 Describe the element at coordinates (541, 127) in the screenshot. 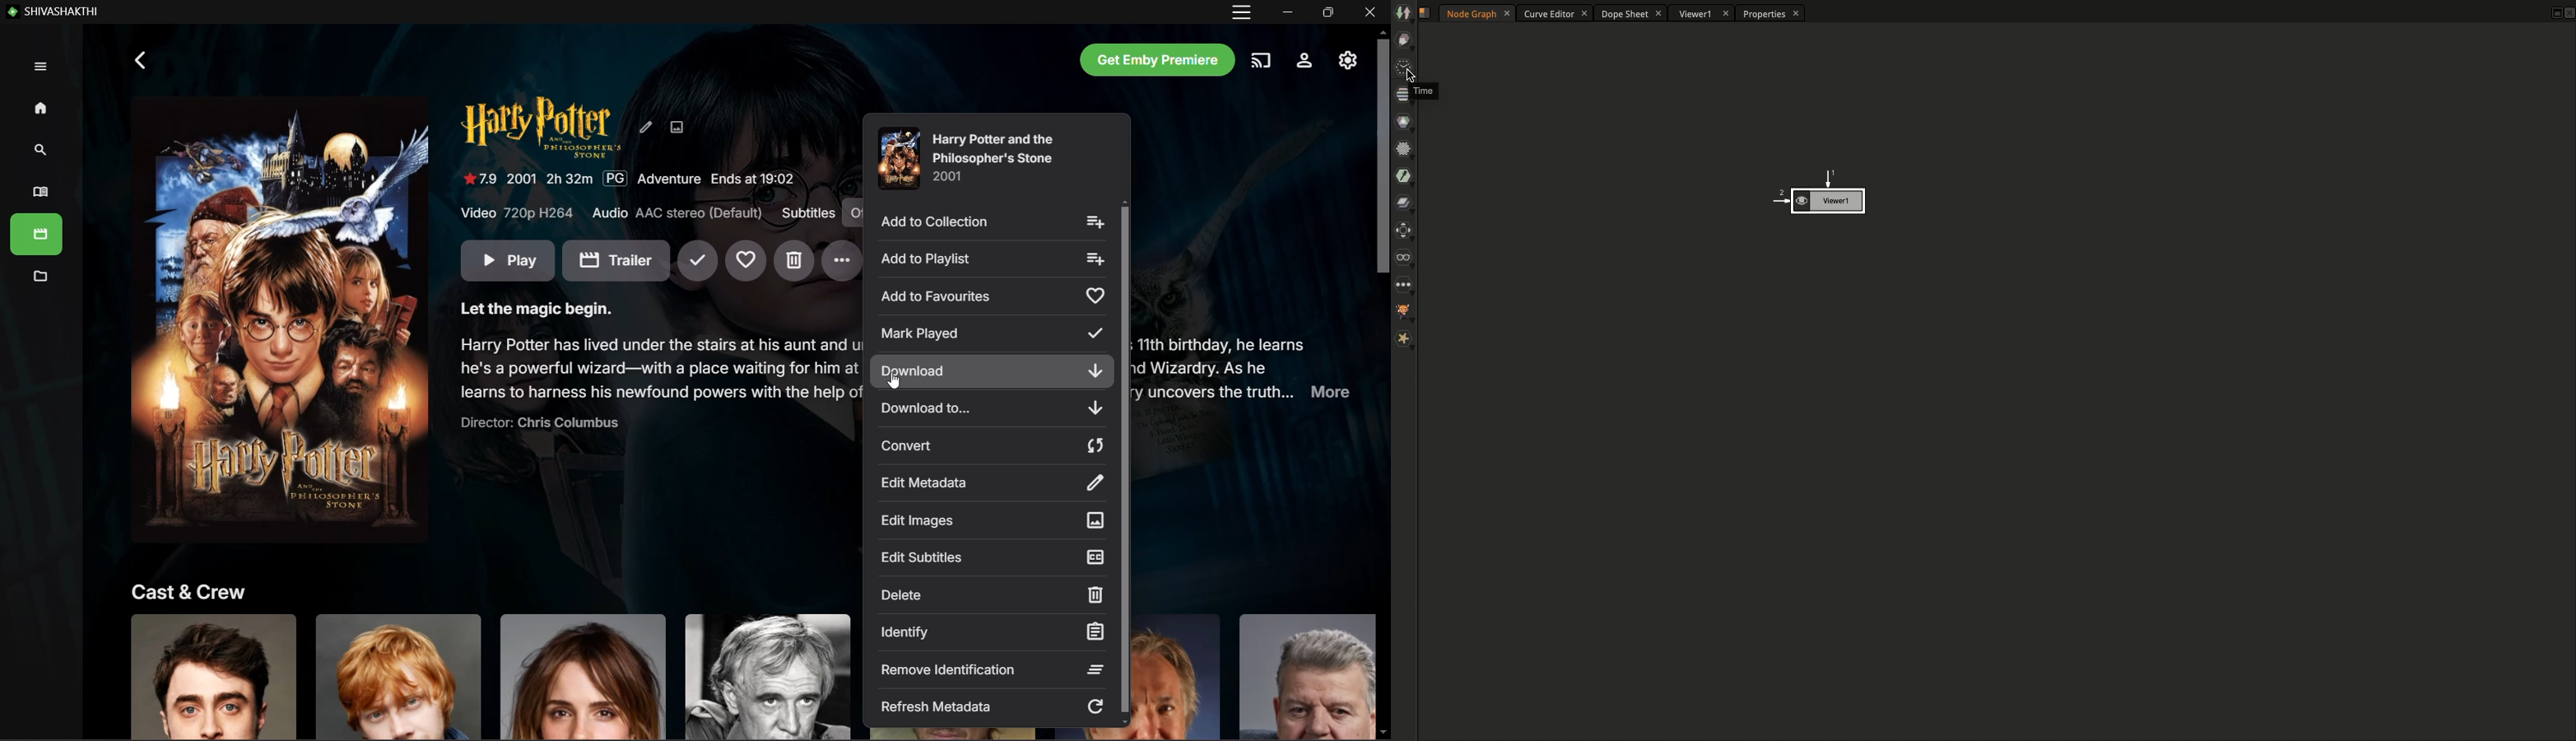

I see `Movie Title` at that location.